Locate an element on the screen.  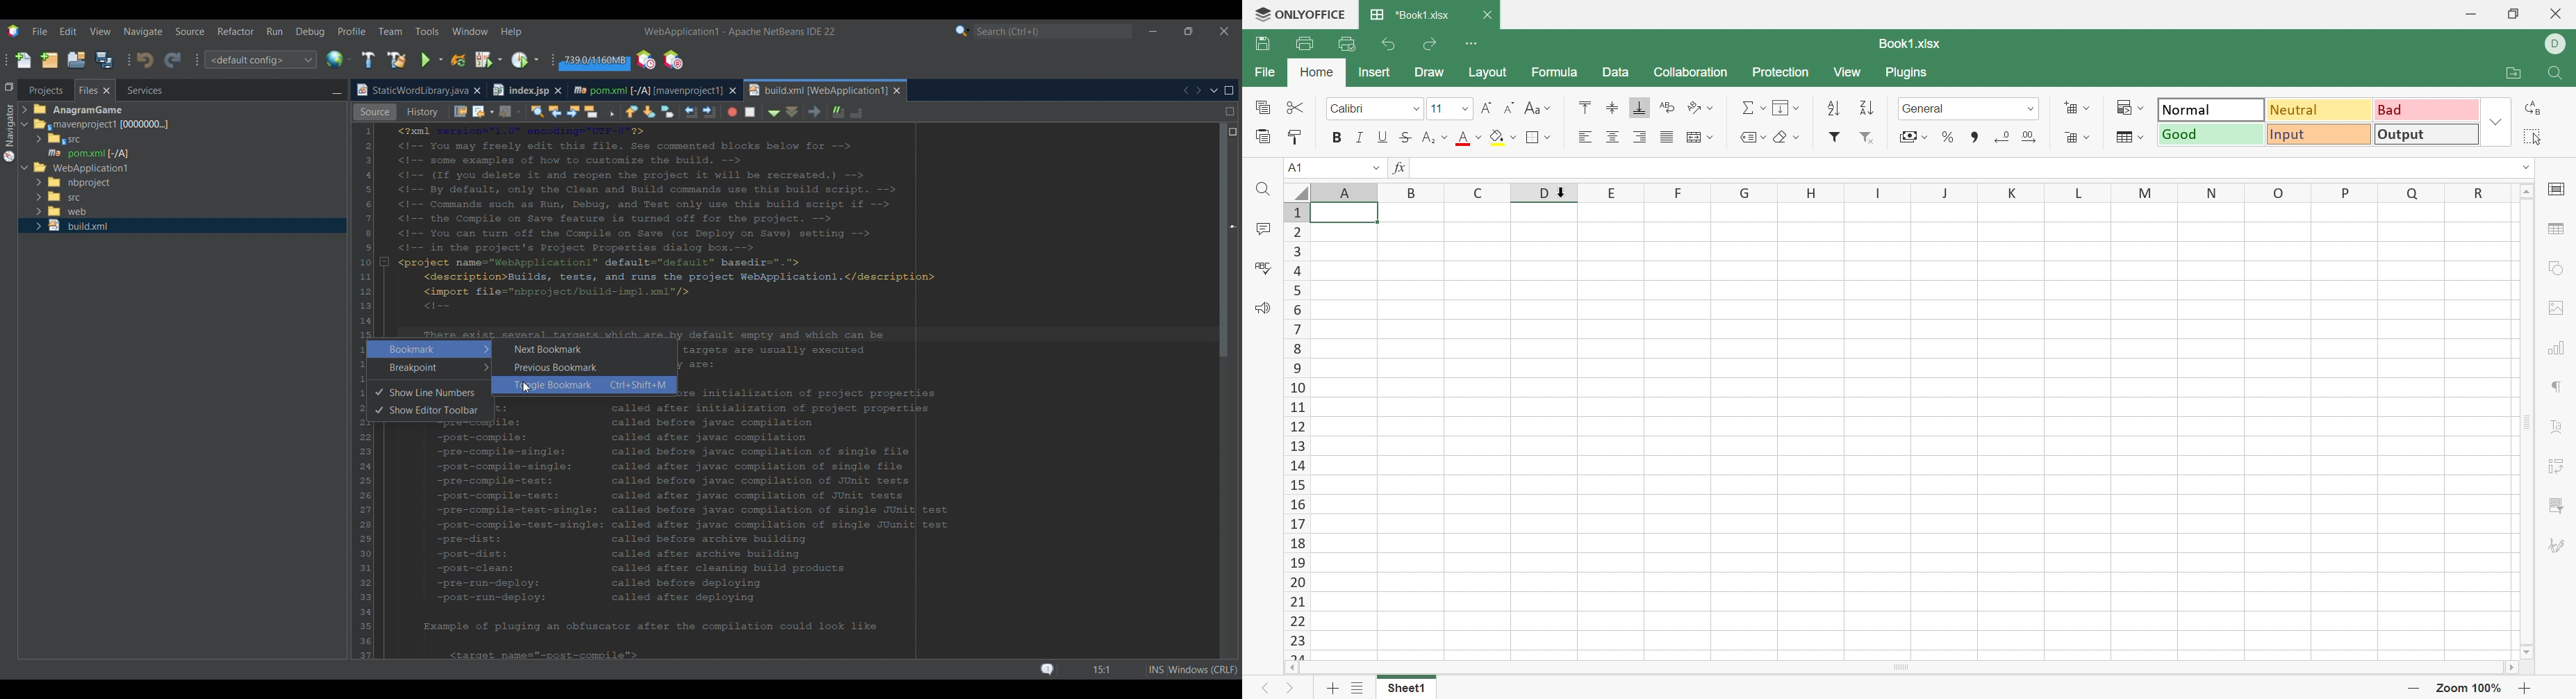
Bold is located at coordinates (1338, 138).